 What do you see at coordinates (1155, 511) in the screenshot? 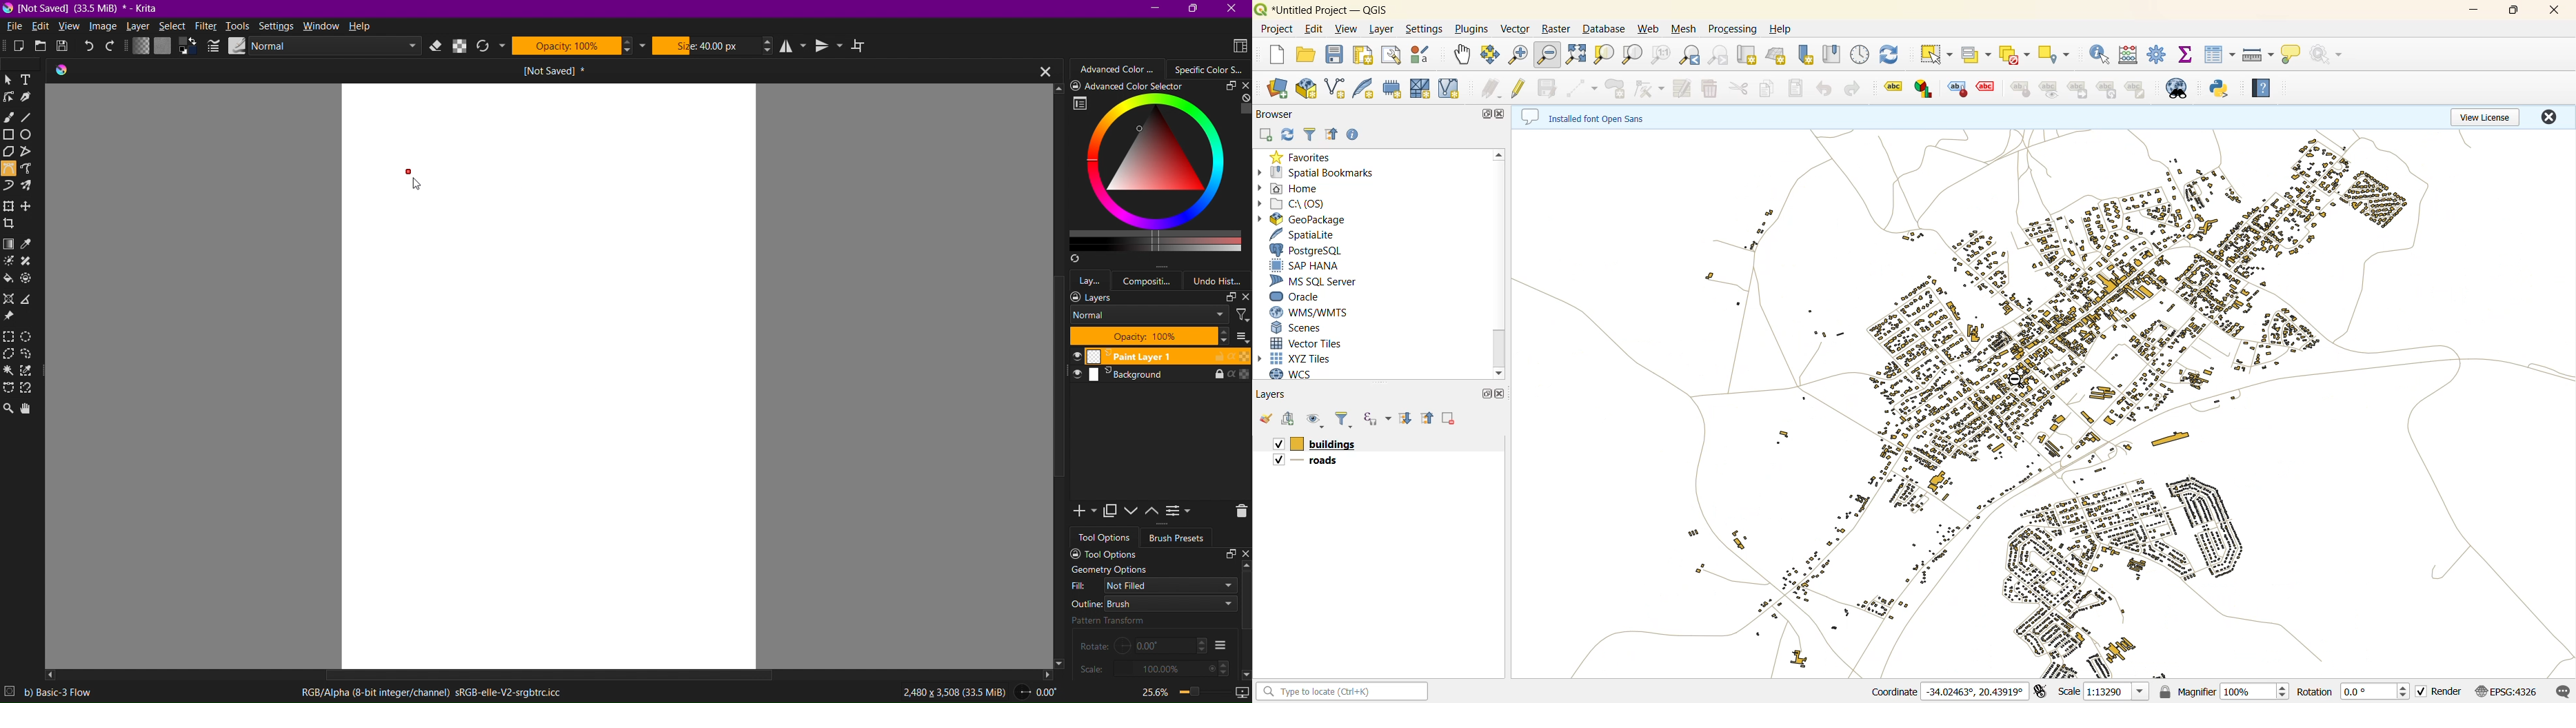
I see `Move Layer or Mask Up` at bounding box center [1155, 511].